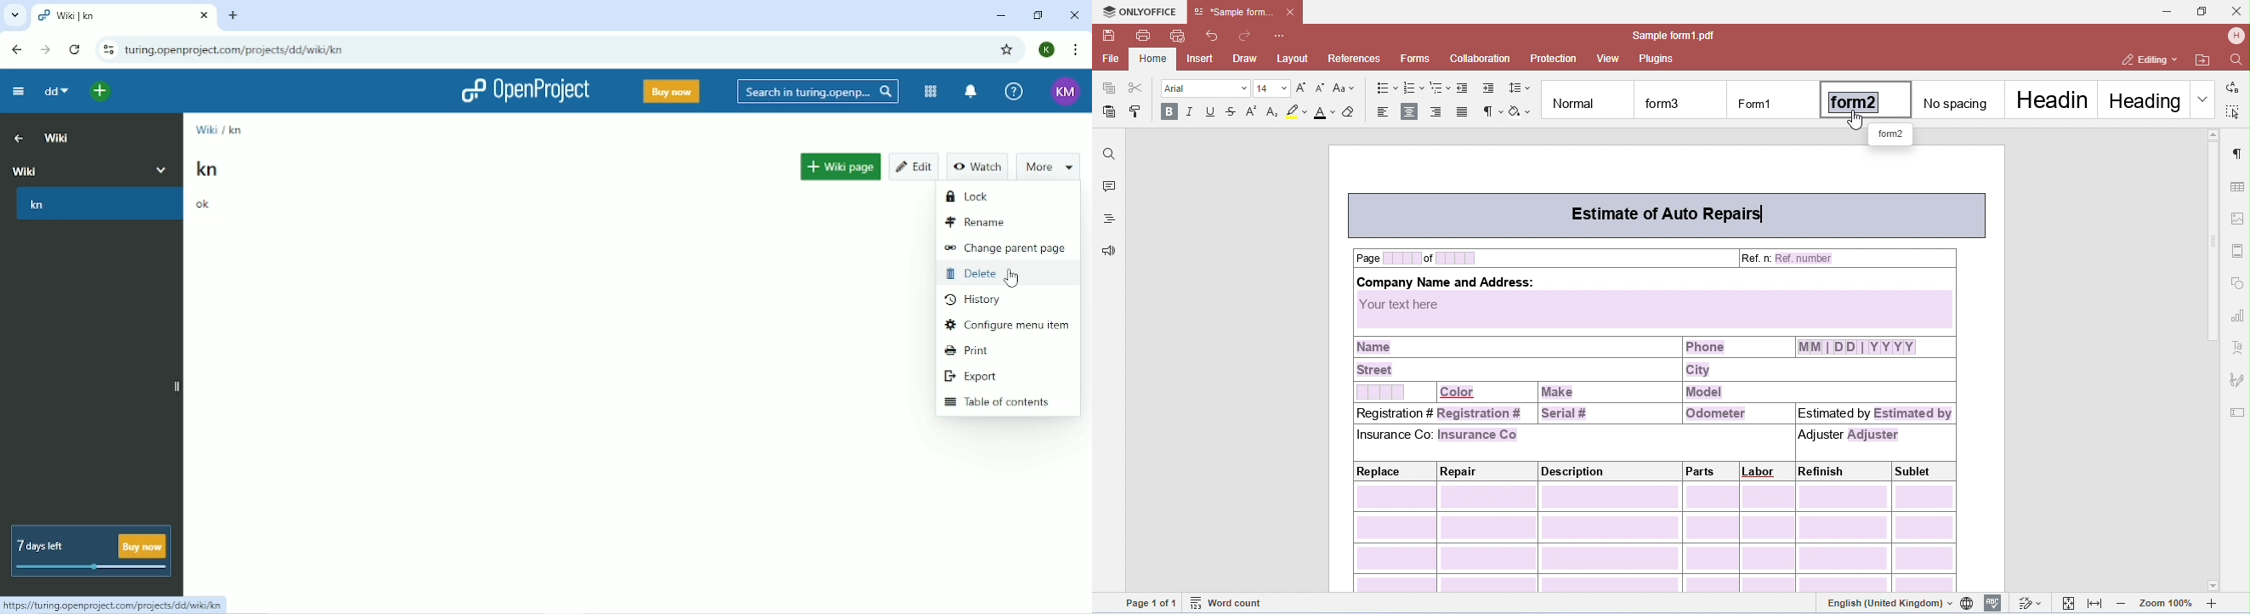  What do you see at coordinates (1005, 249) in the screenshot?
I see `Change parent page` at bounding box center [1005, 249].